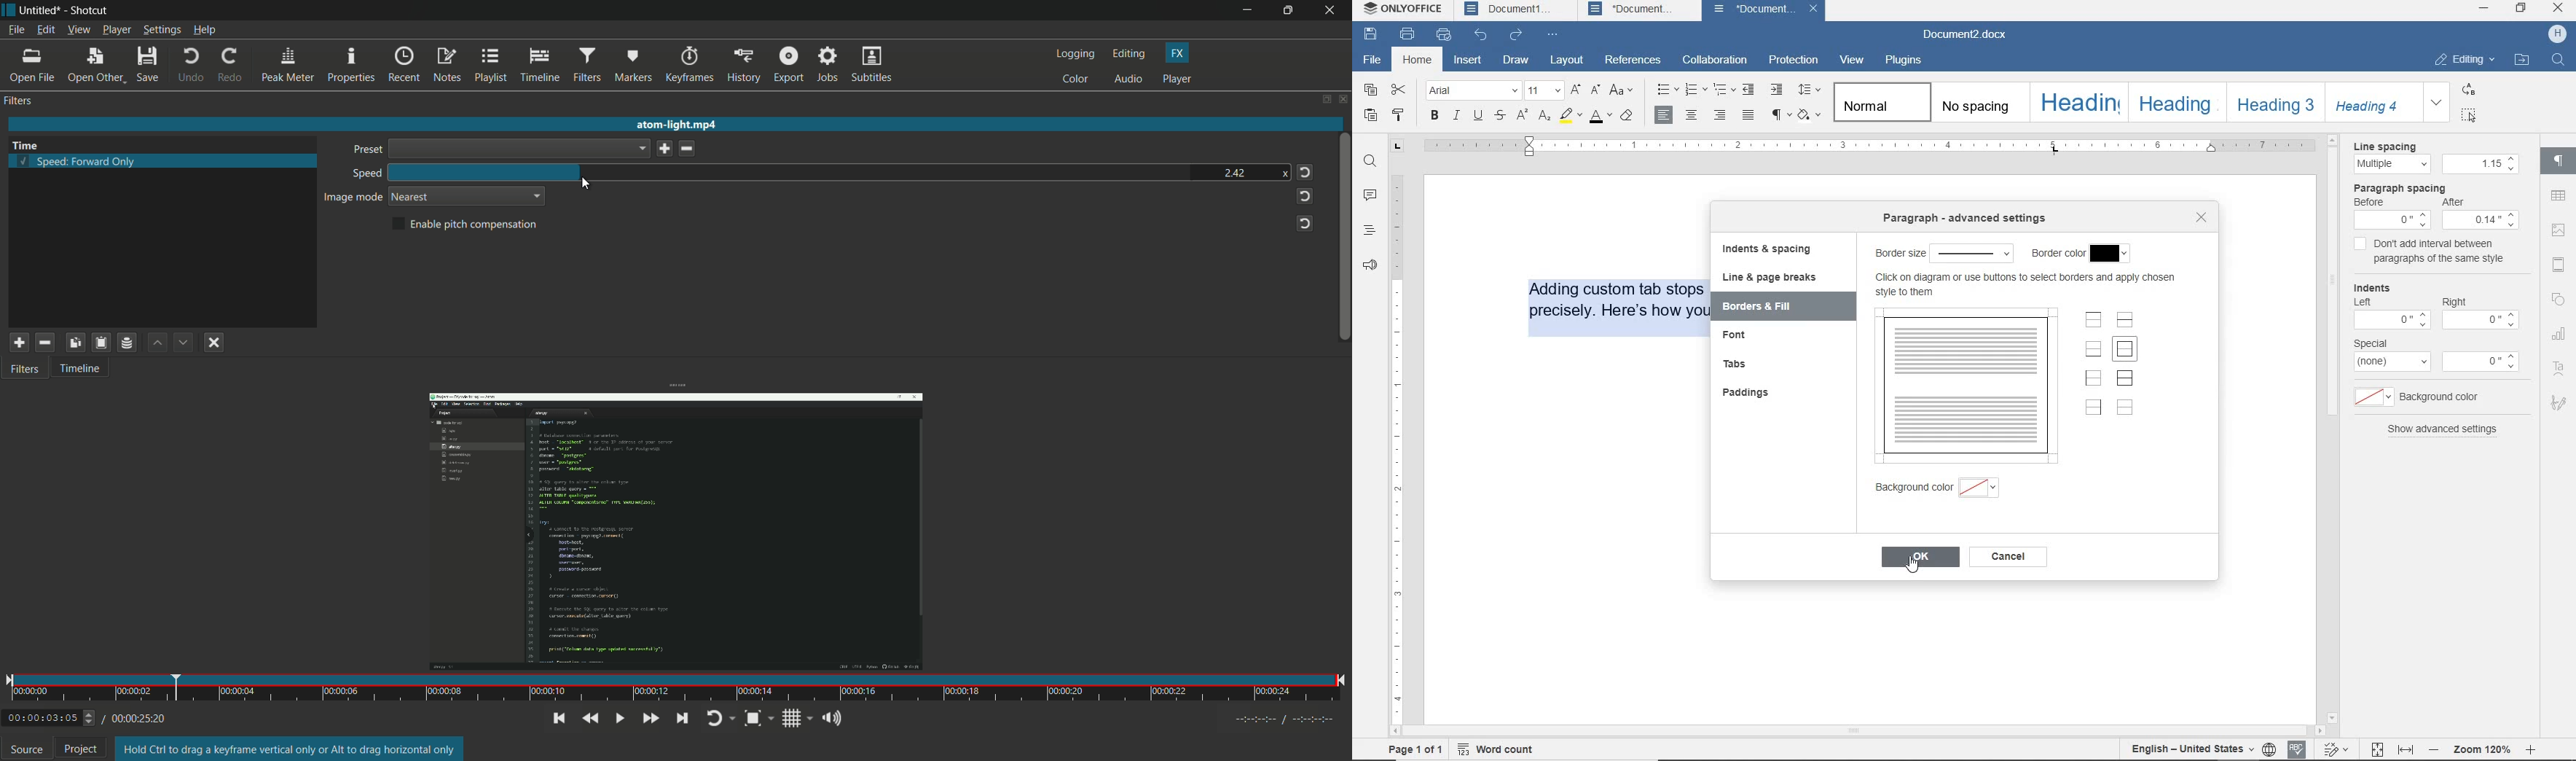  What do you see at coordinates (2442, 396) in the screenshot?
I see `background color` at bounding box center [2442, 396].